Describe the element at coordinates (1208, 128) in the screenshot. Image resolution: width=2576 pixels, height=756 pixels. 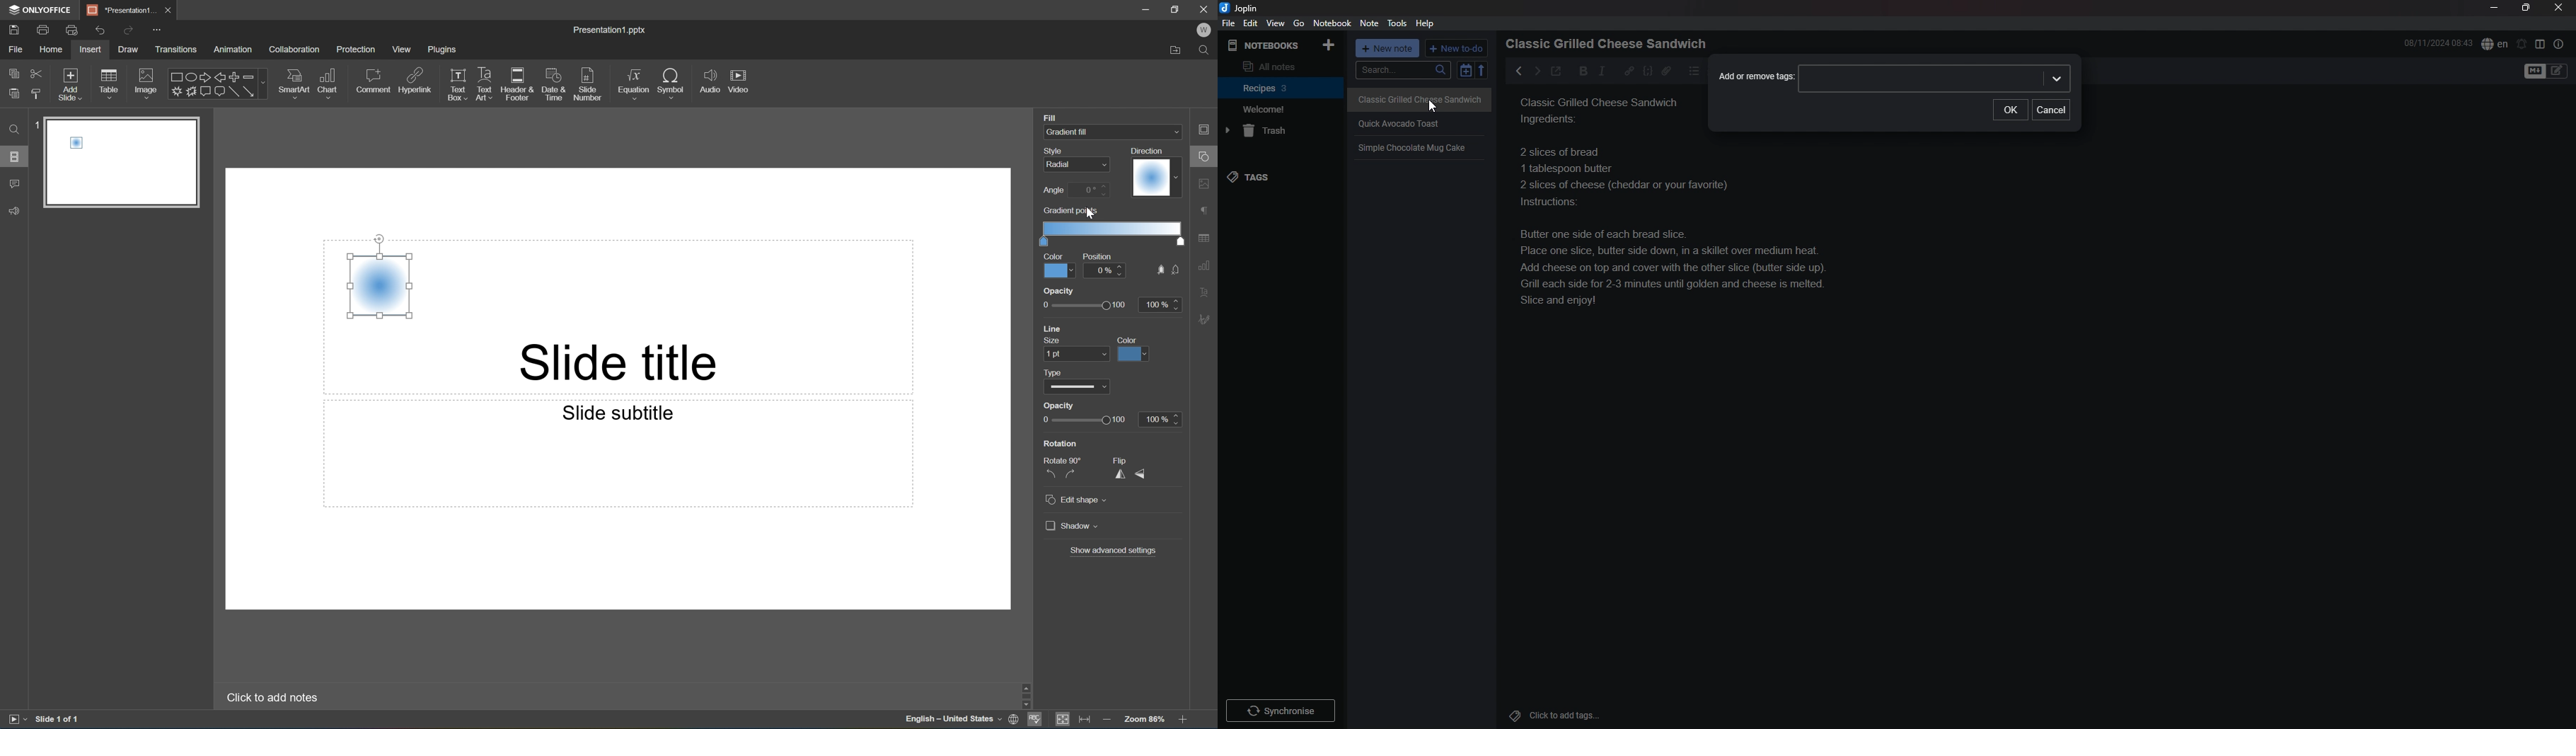
I see `Slide settings` at that location.